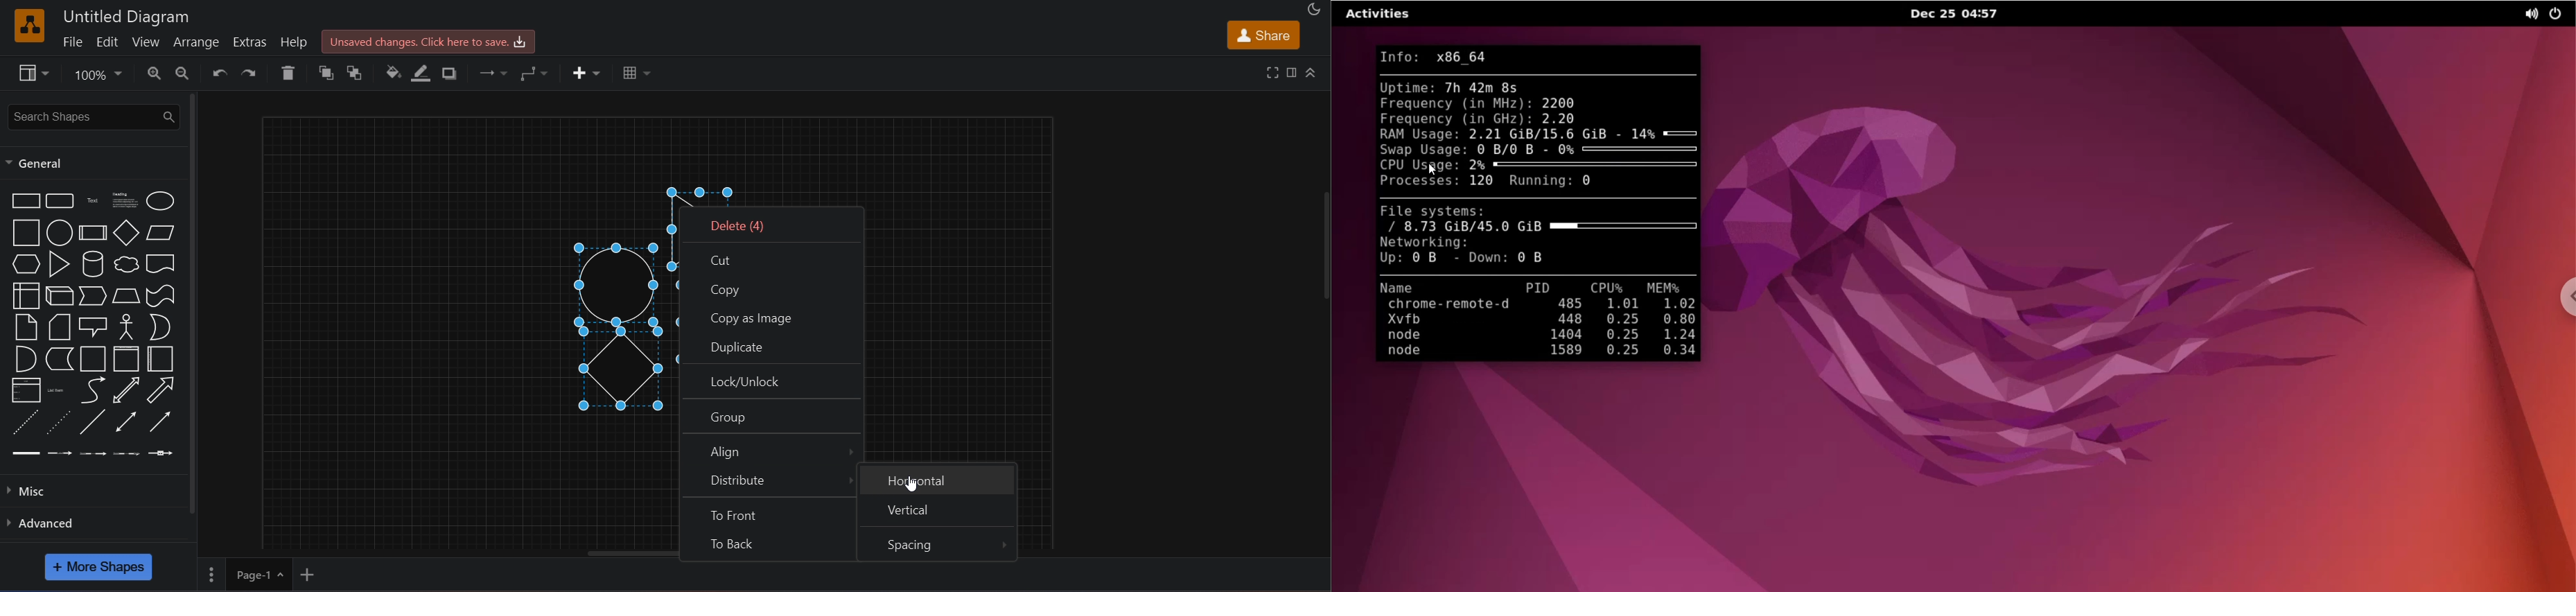 This screenshot has height=616, width=2576. What do you see at coordinates (634, 72) in the screenshot?
I see `table` at bounding box center [634, 72].